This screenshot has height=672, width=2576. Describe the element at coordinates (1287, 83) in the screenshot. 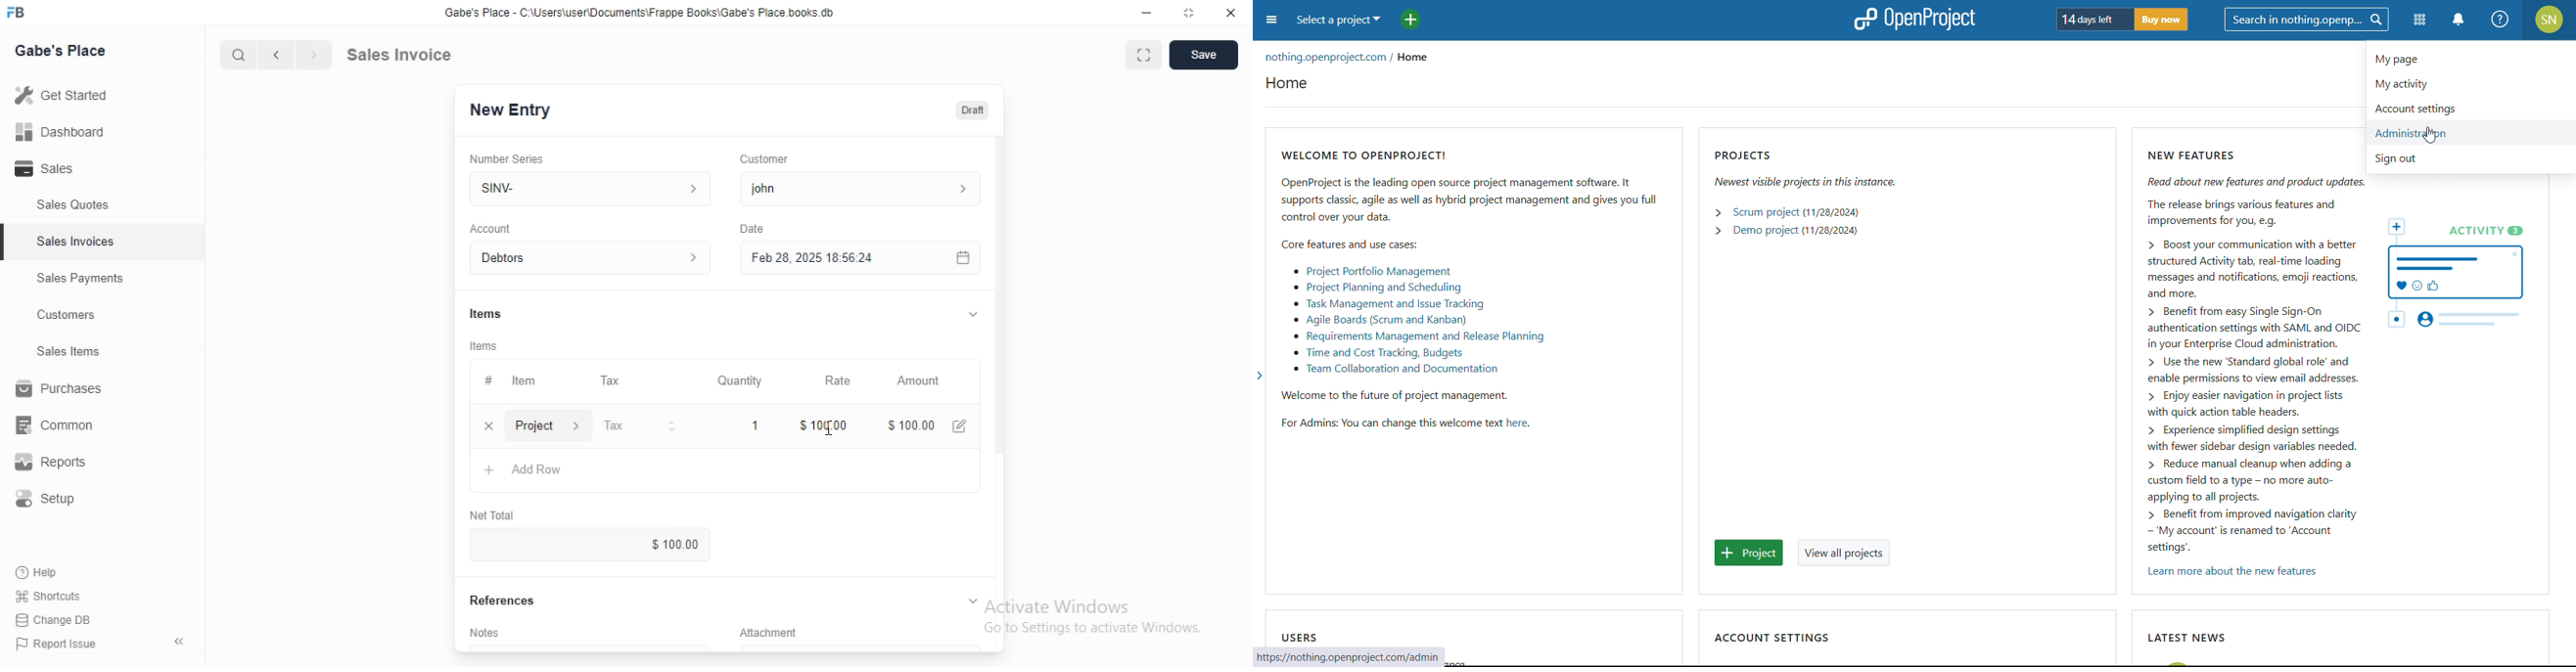

I see `home` at that location.